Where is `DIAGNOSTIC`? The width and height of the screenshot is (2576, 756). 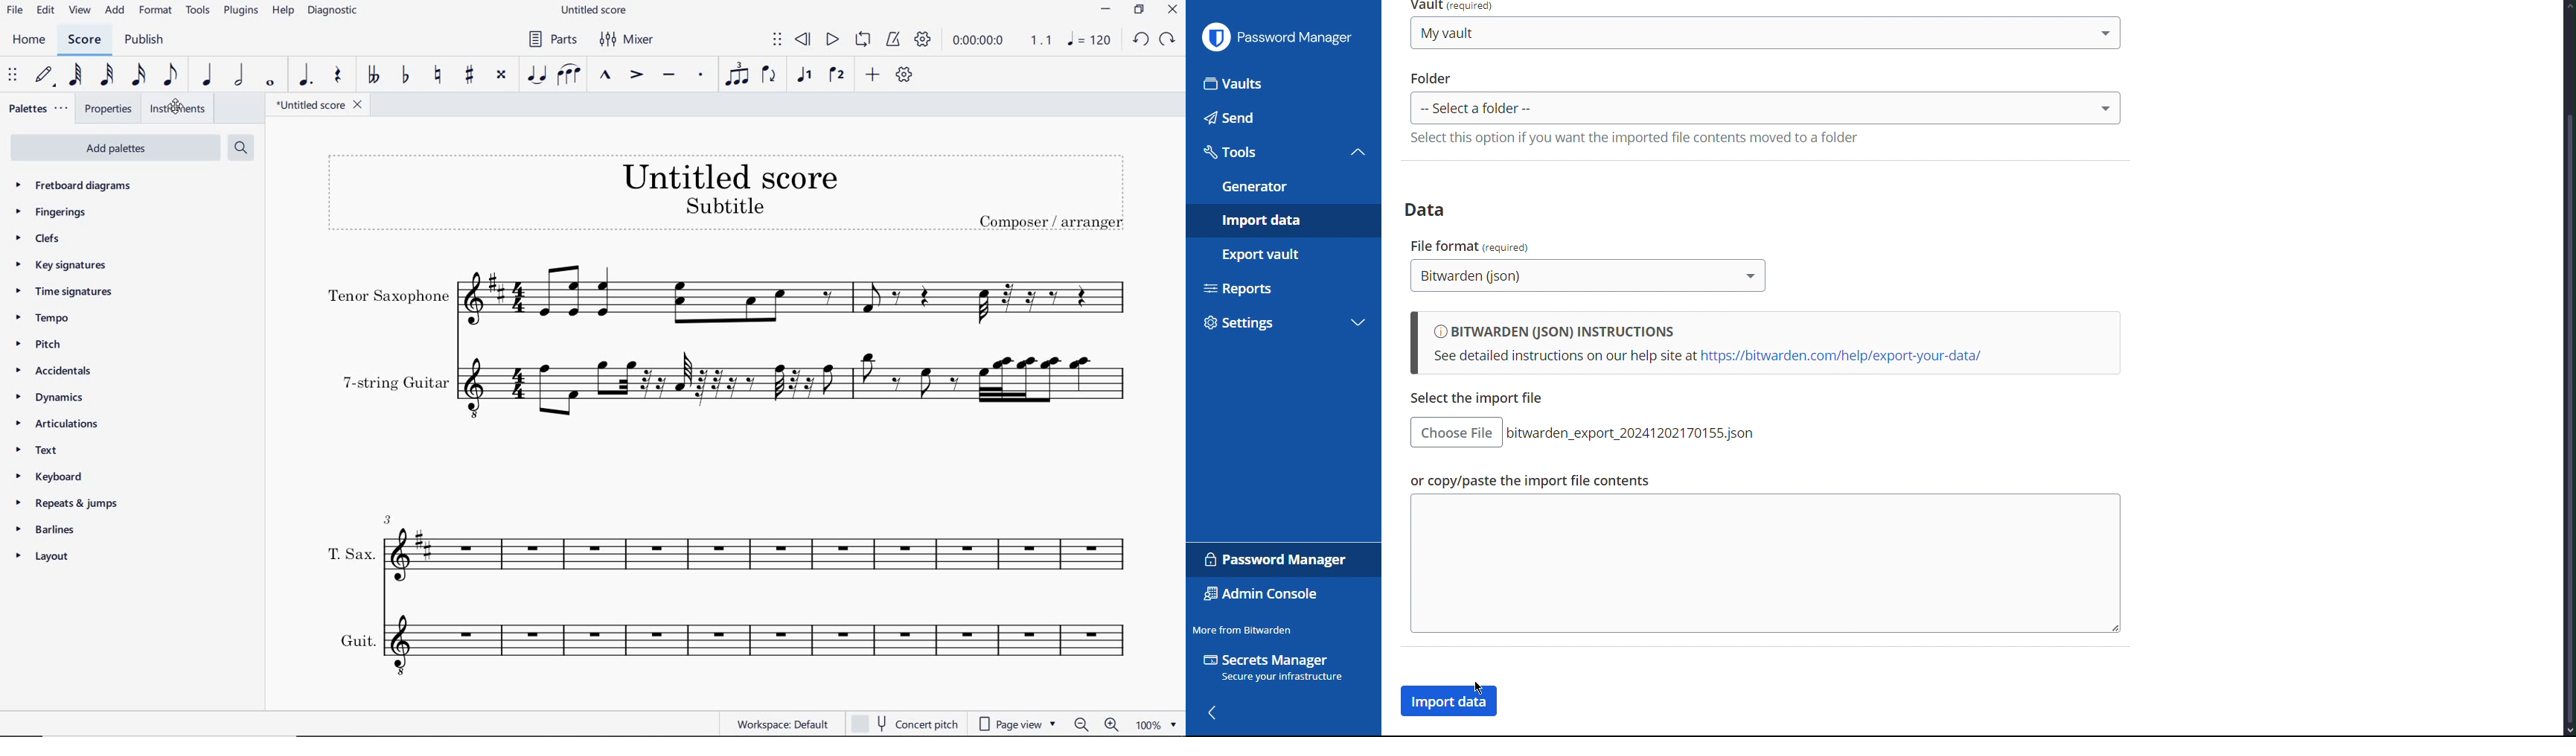 DIAGNOSTIC is located at coordinates (333, 11).